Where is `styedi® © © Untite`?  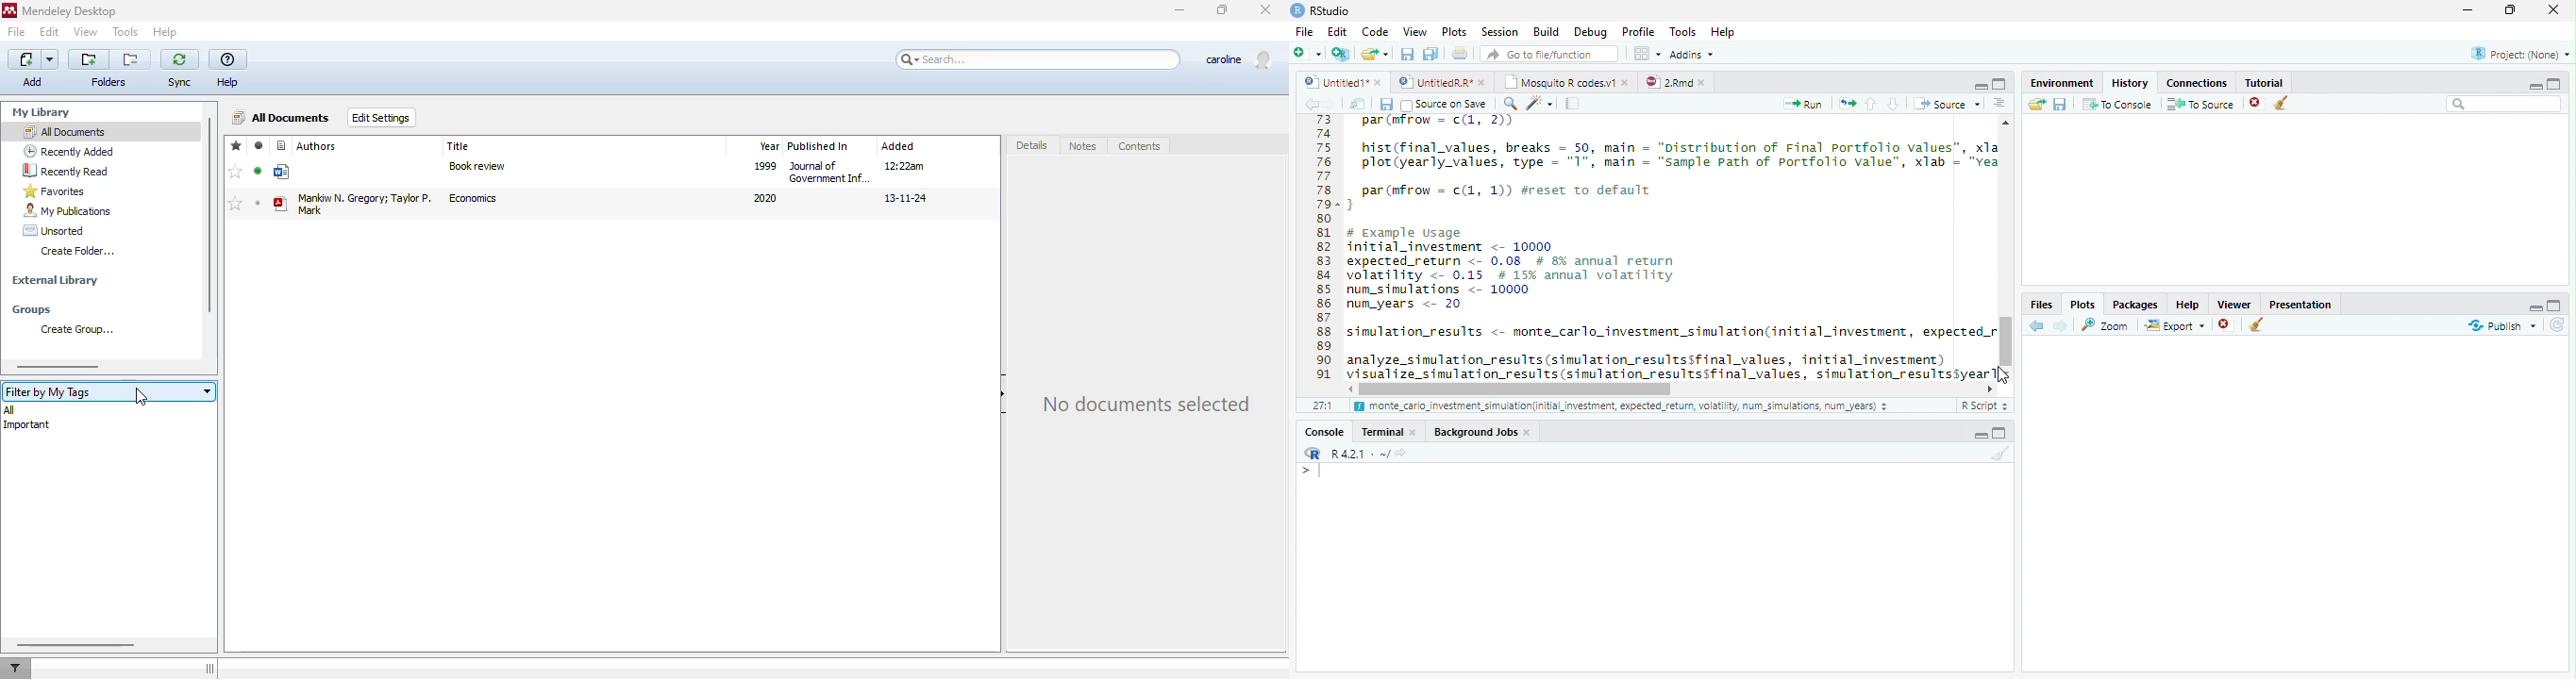 styedi® © © Untite is located at coordinates (1442, 82).